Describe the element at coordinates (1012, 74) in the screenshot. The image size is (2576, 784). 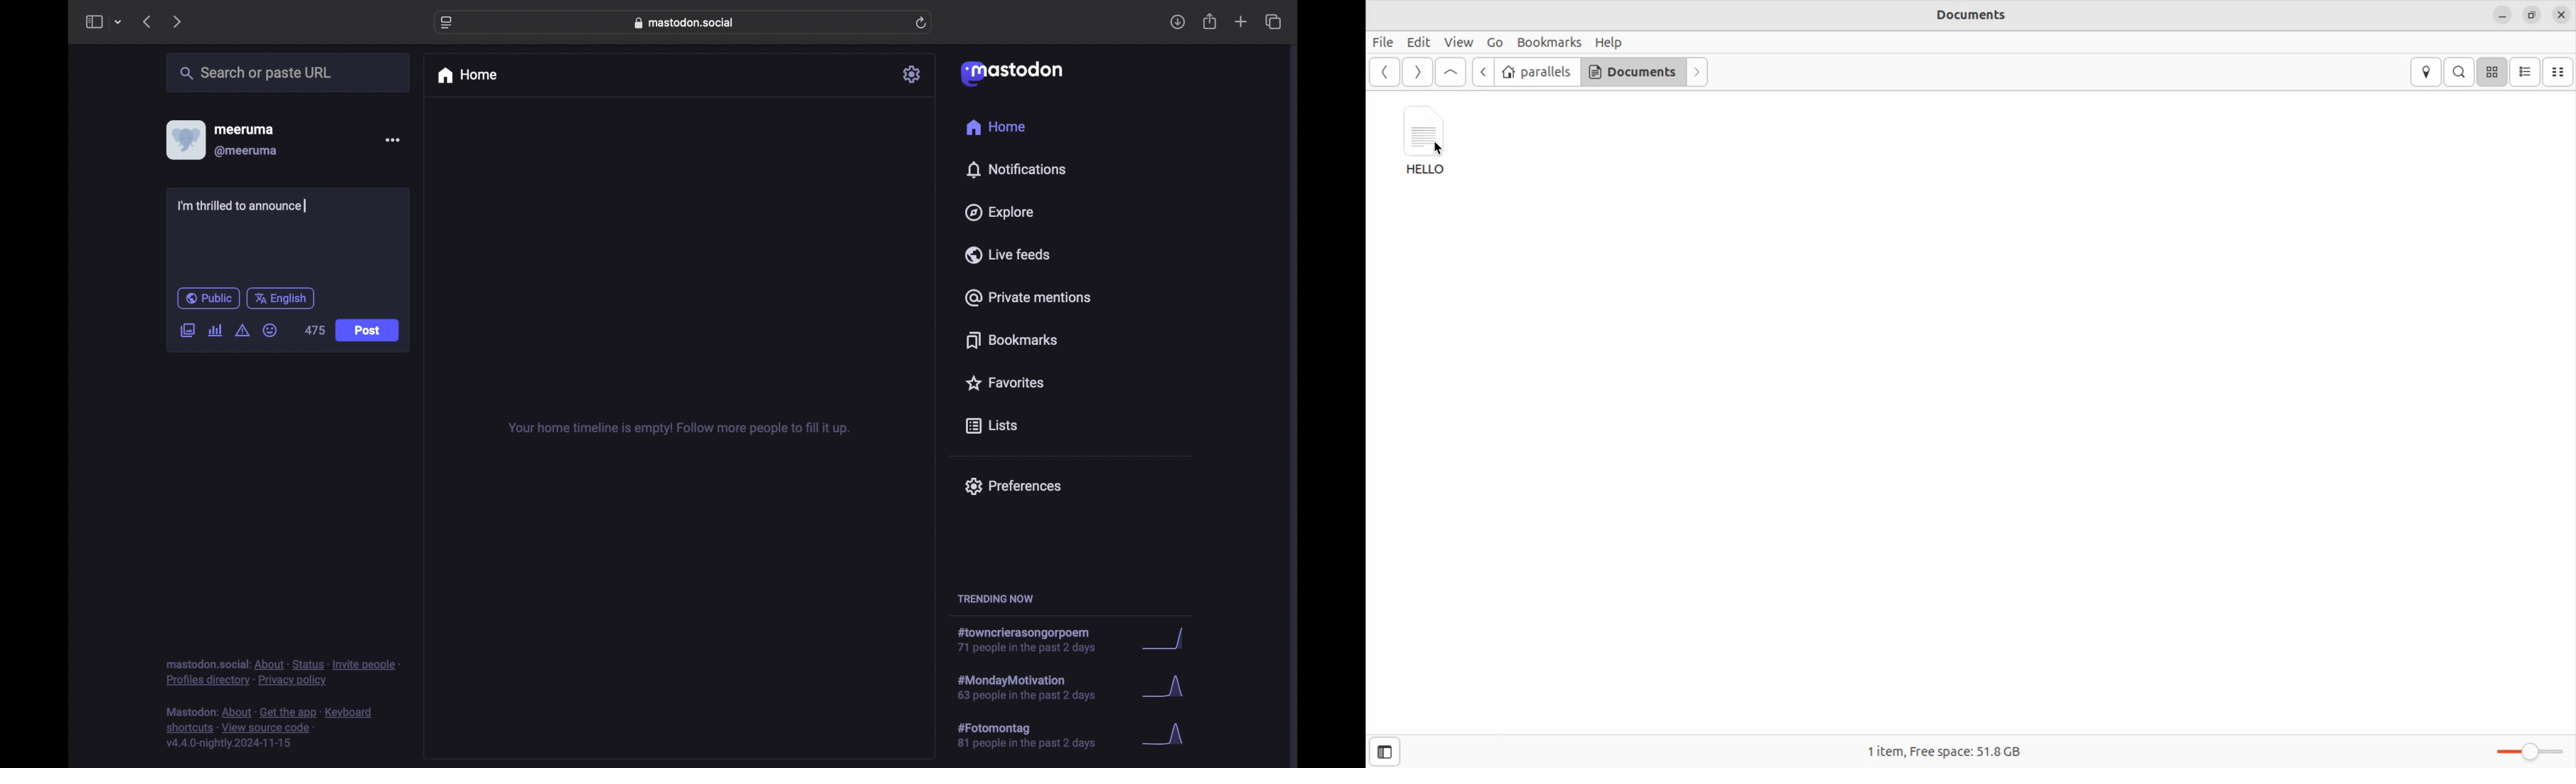
I see `mastodon` at that location.